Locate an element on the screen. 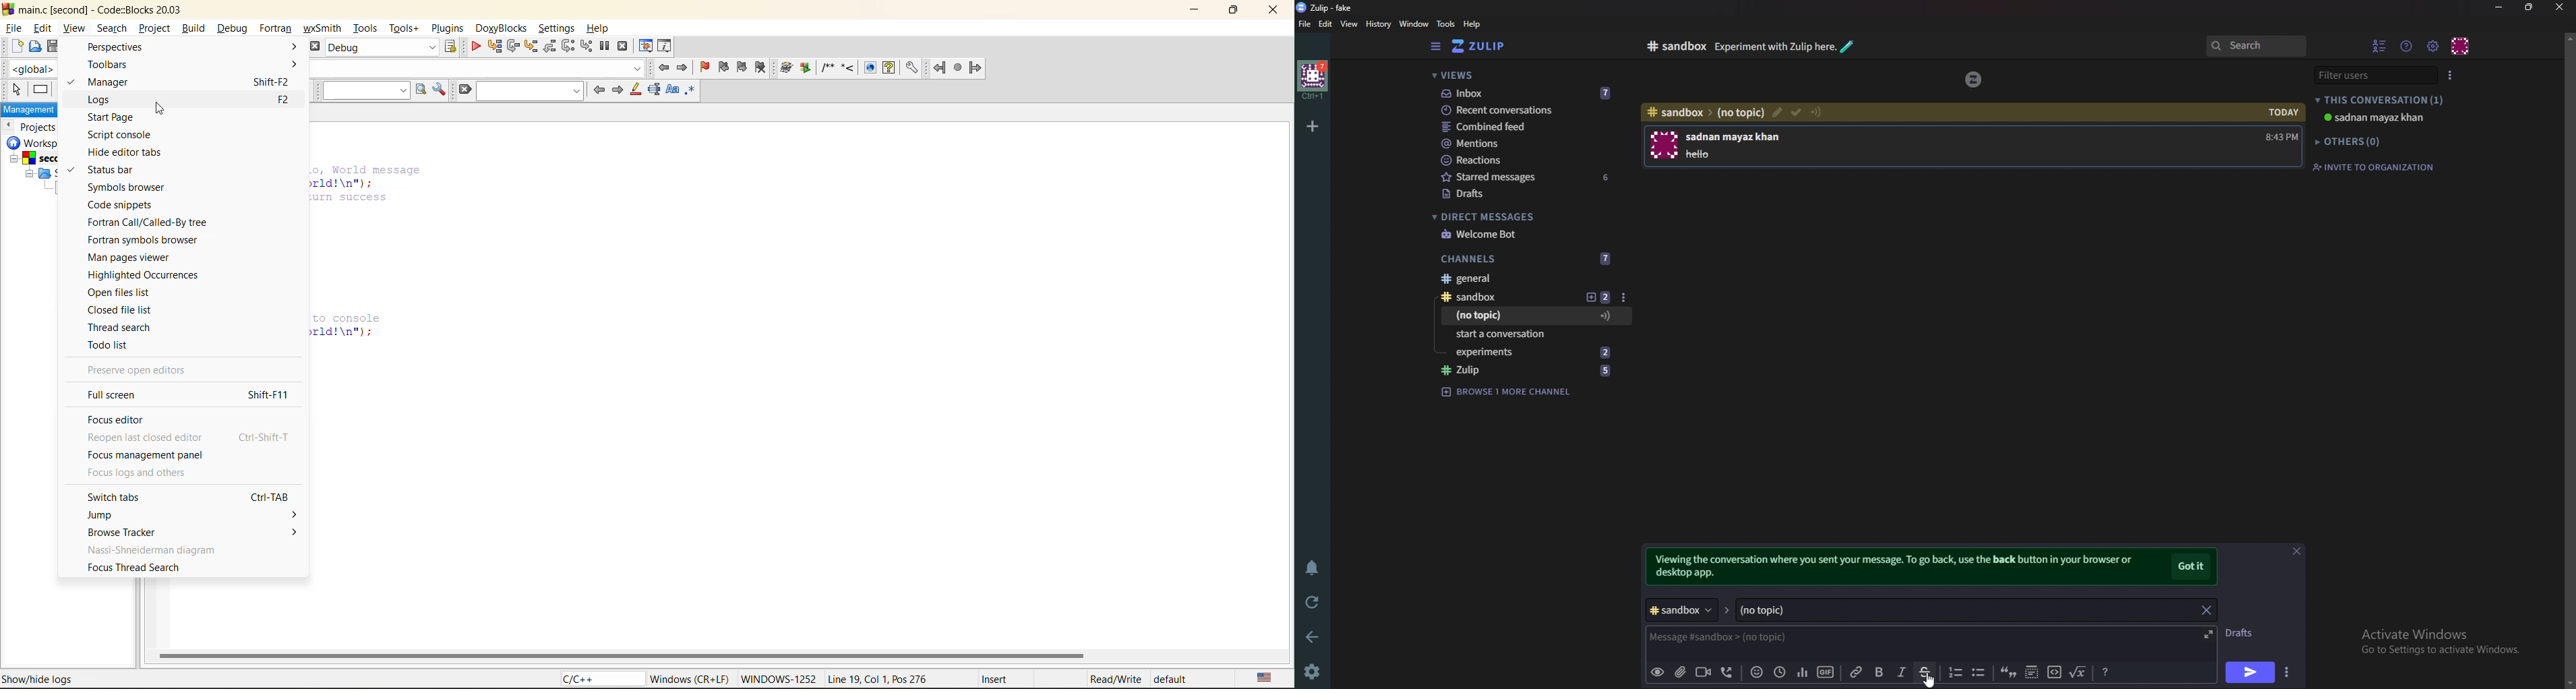  Edit is located at coordinates (1328, 24).